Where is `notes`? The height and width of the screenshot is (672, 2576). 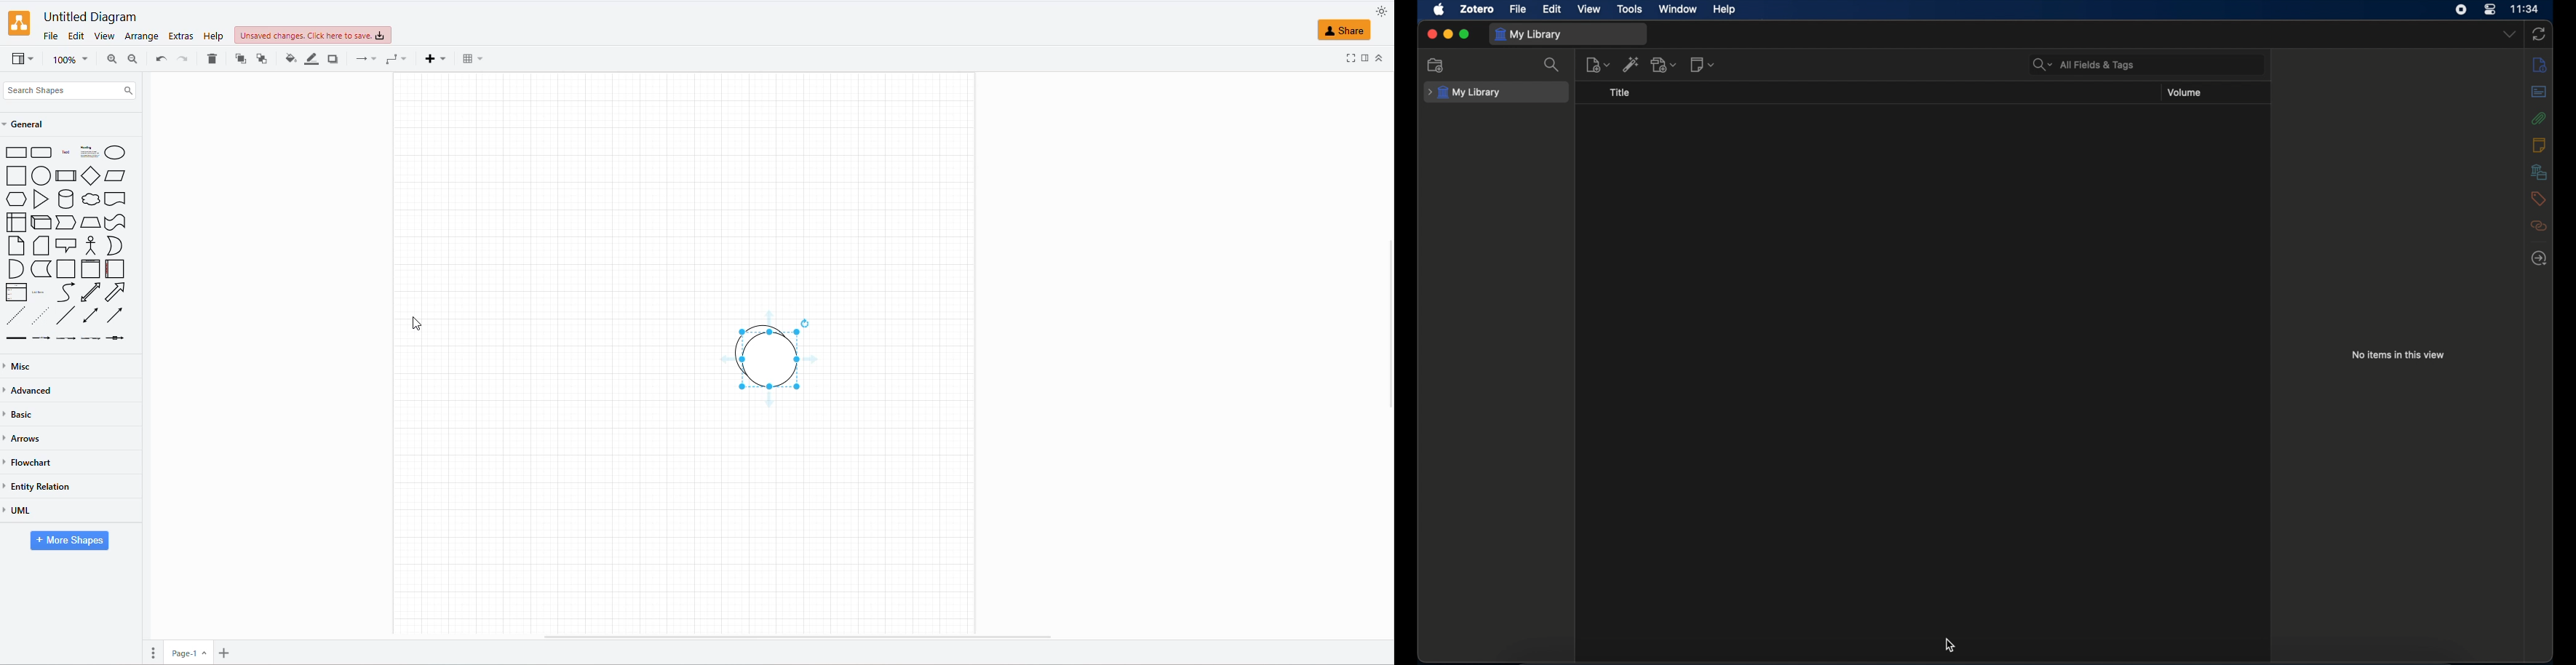 notes is located at coordinates (2538, 145).